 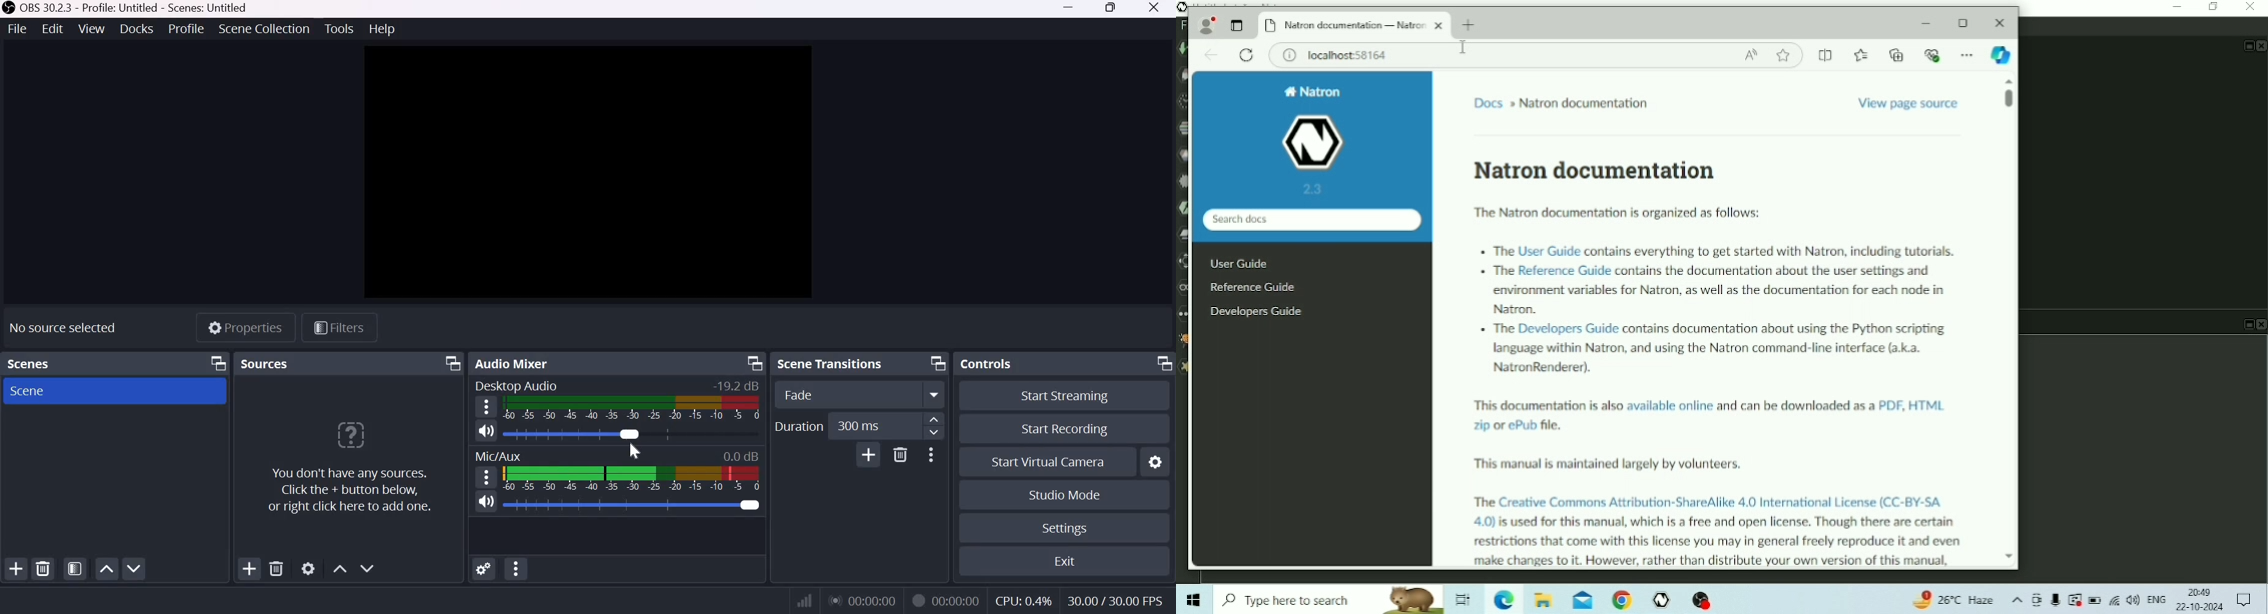 I want to click on Dock Options icon, so click(x=449, y=363).